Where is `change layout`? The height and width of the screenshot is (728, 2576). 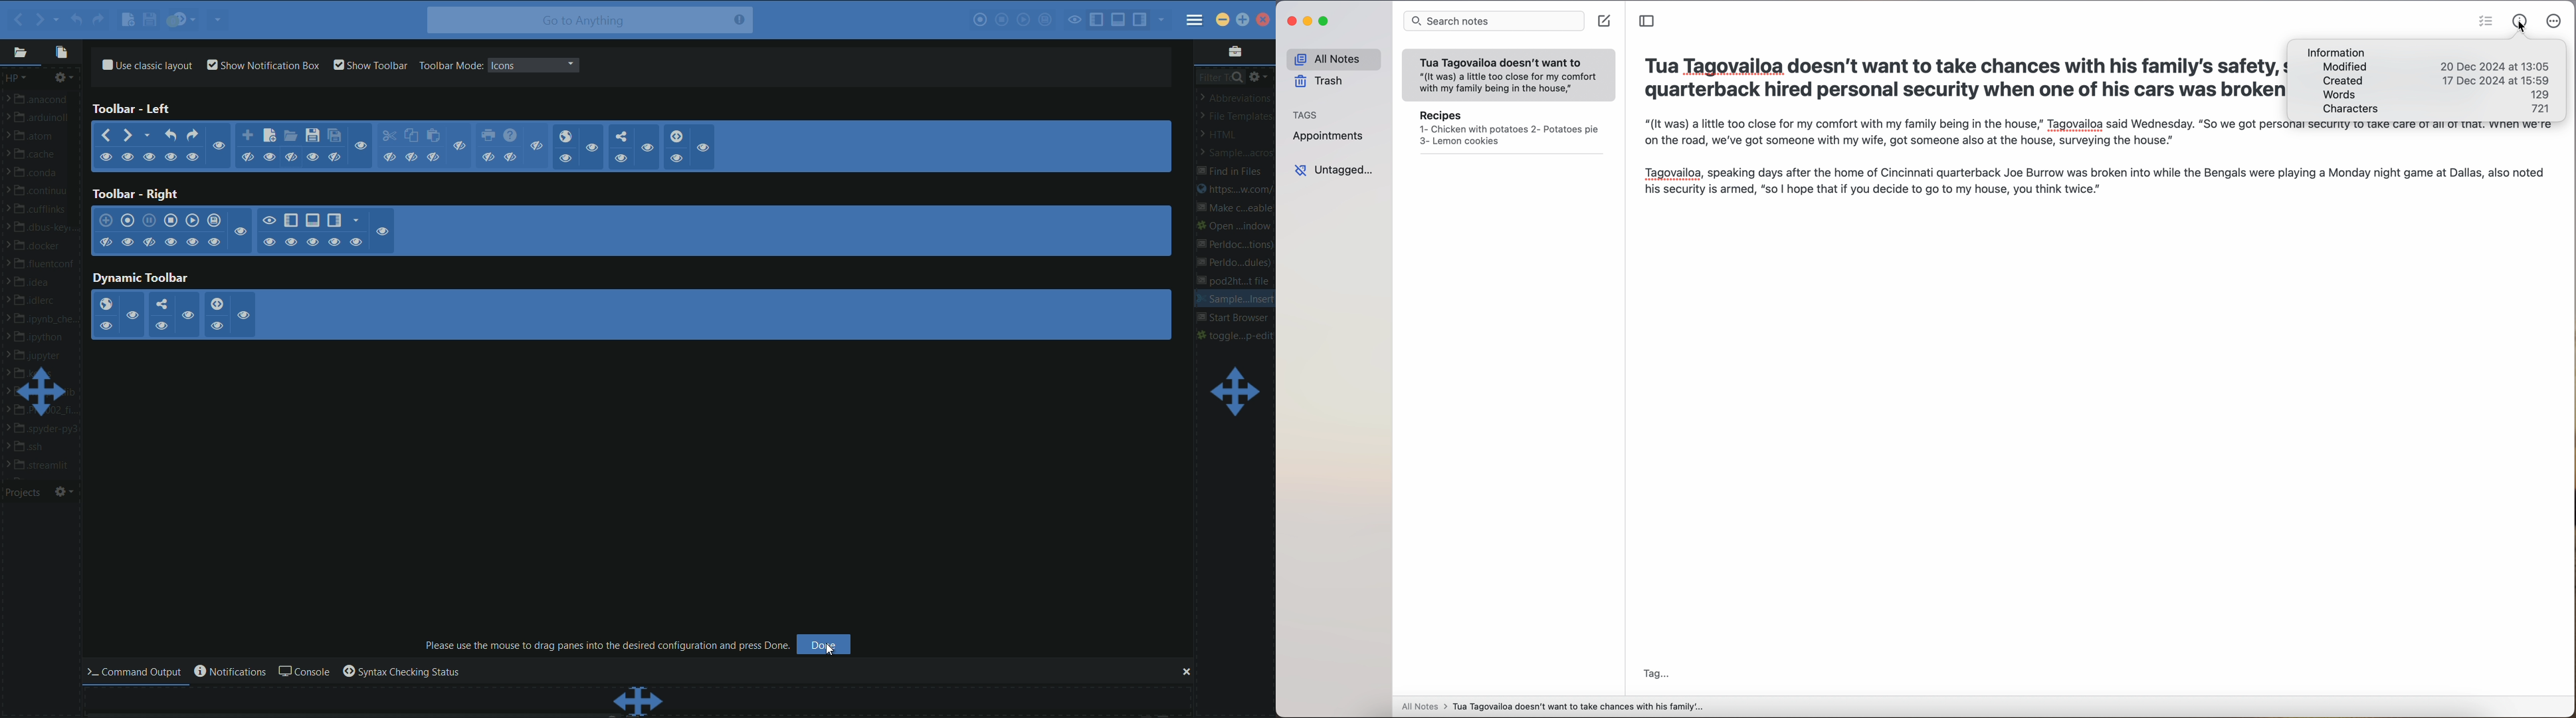 change layout is located at coordinates (639, 701).